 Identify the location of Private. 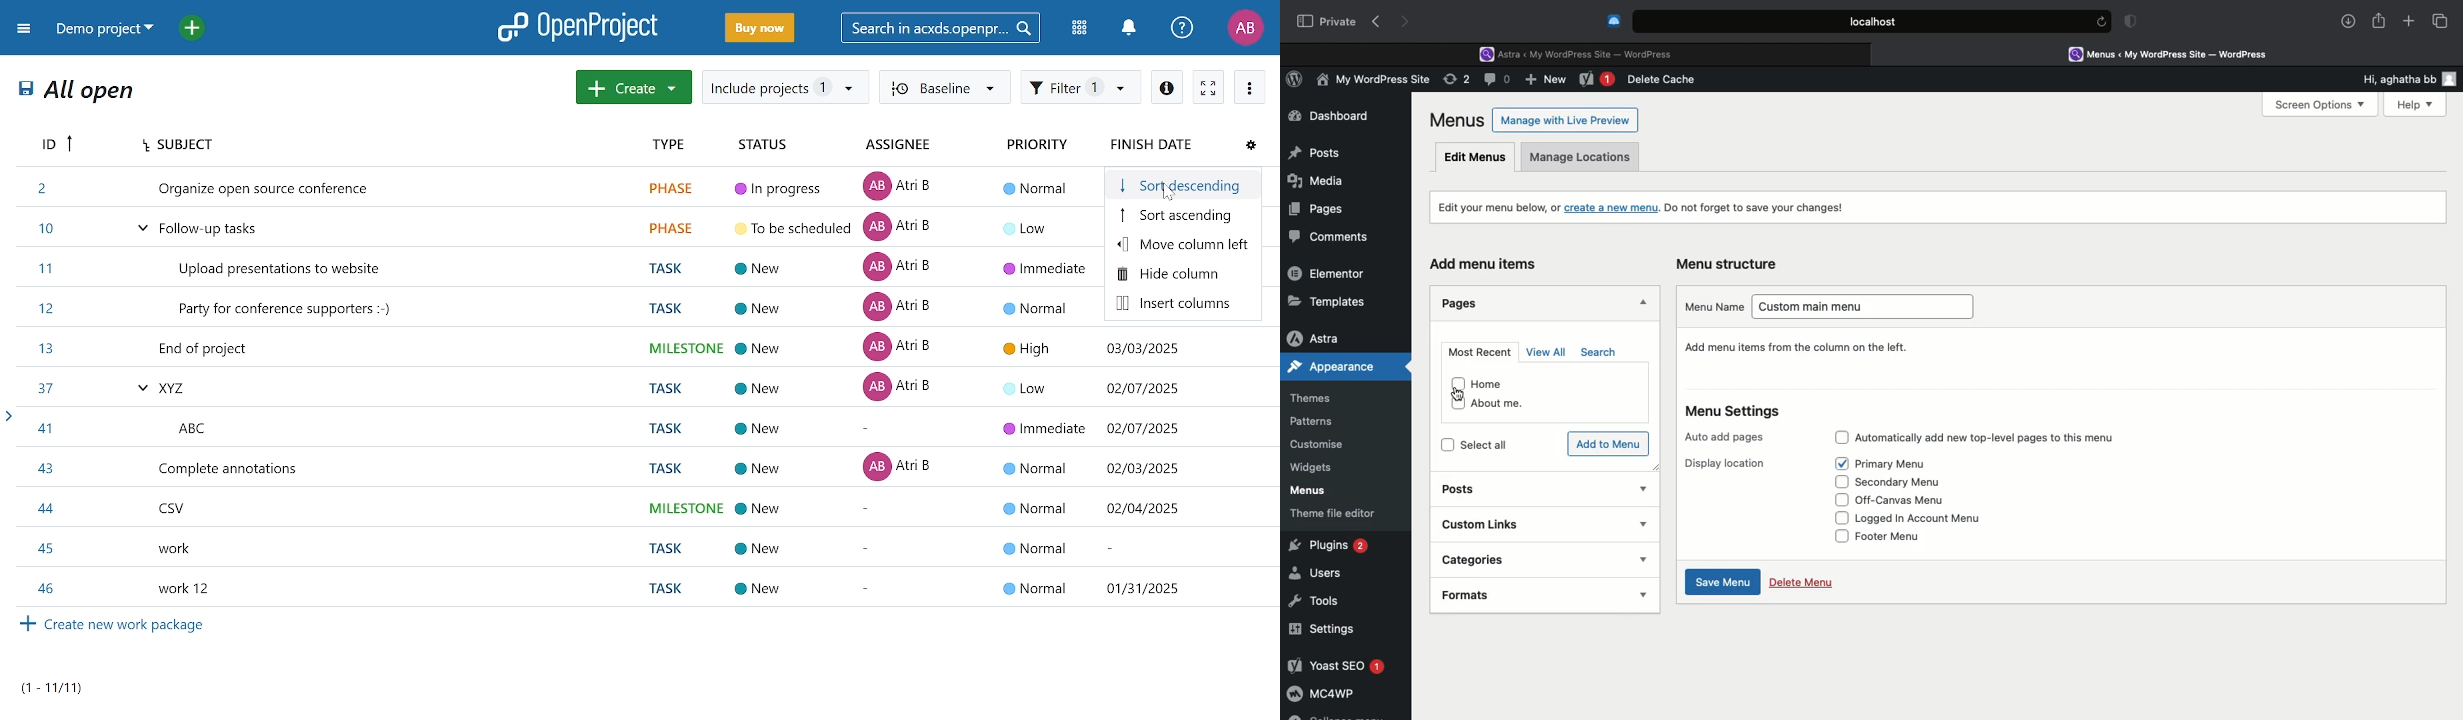
(1327, 21).